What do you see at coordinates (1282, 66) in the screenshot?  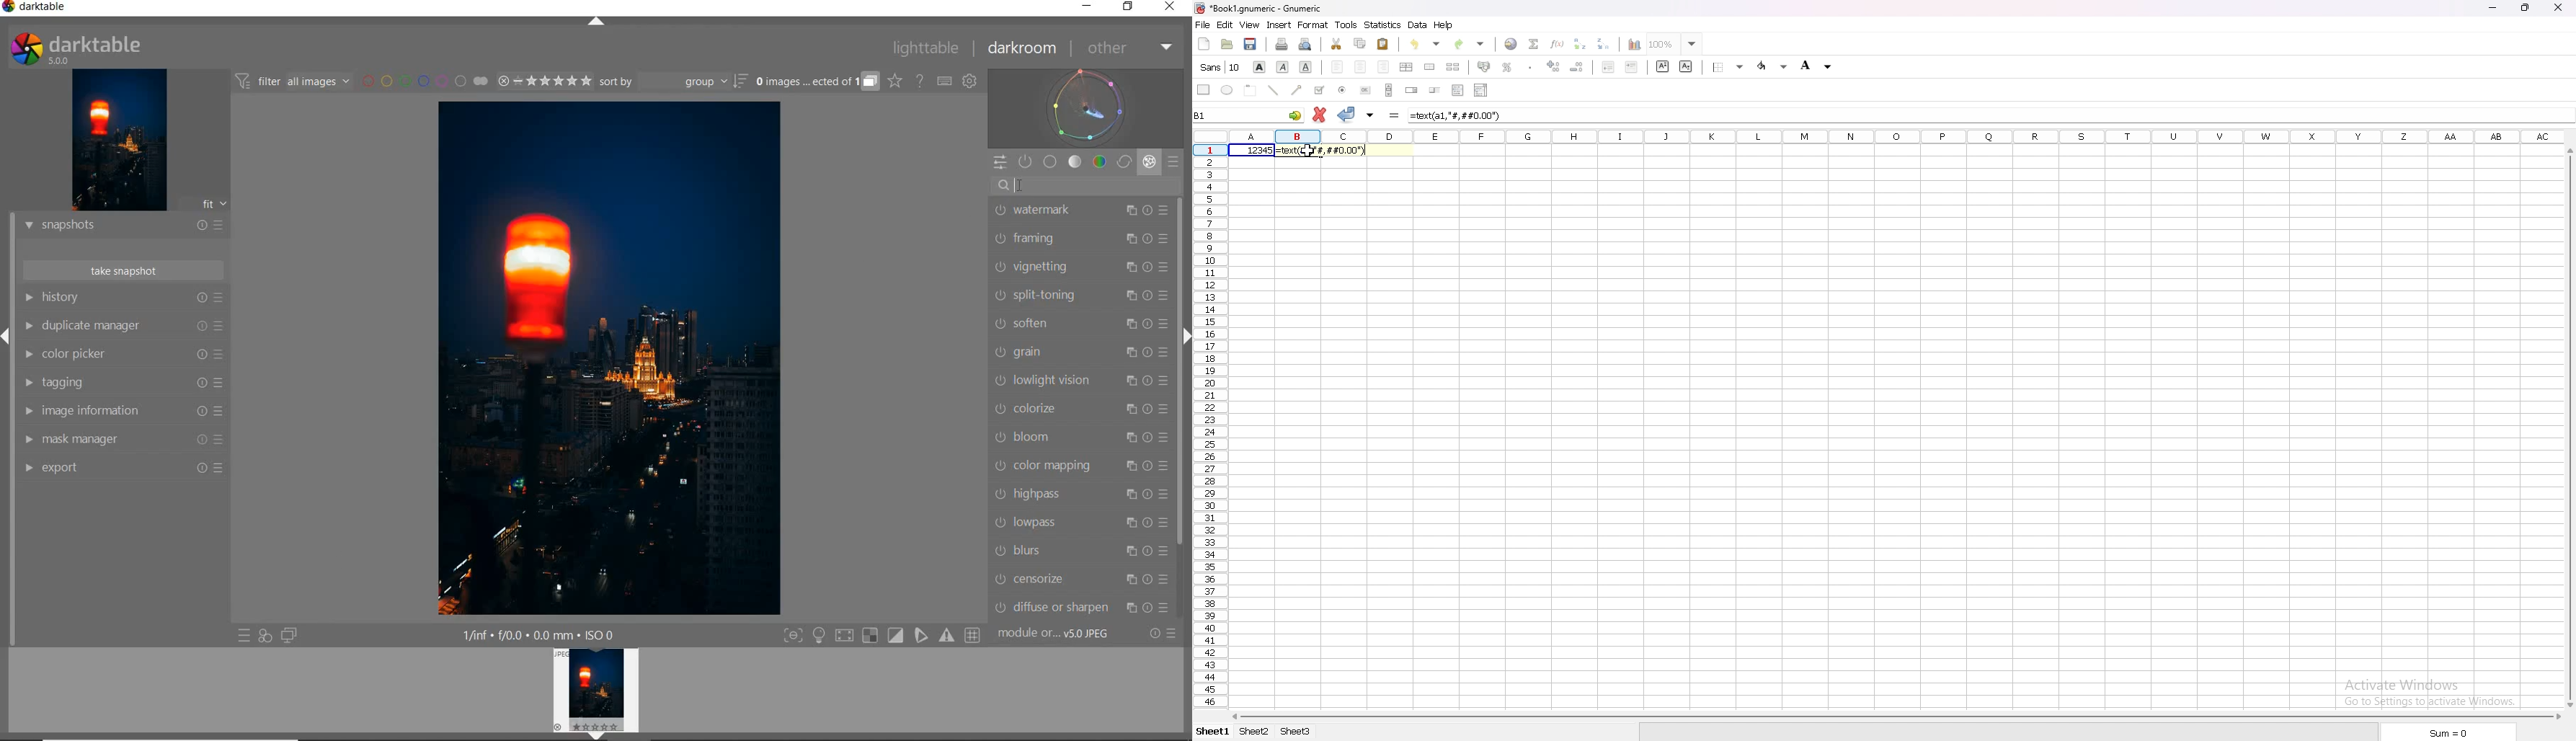 I see `italic` at bounding box center [1282, 66].